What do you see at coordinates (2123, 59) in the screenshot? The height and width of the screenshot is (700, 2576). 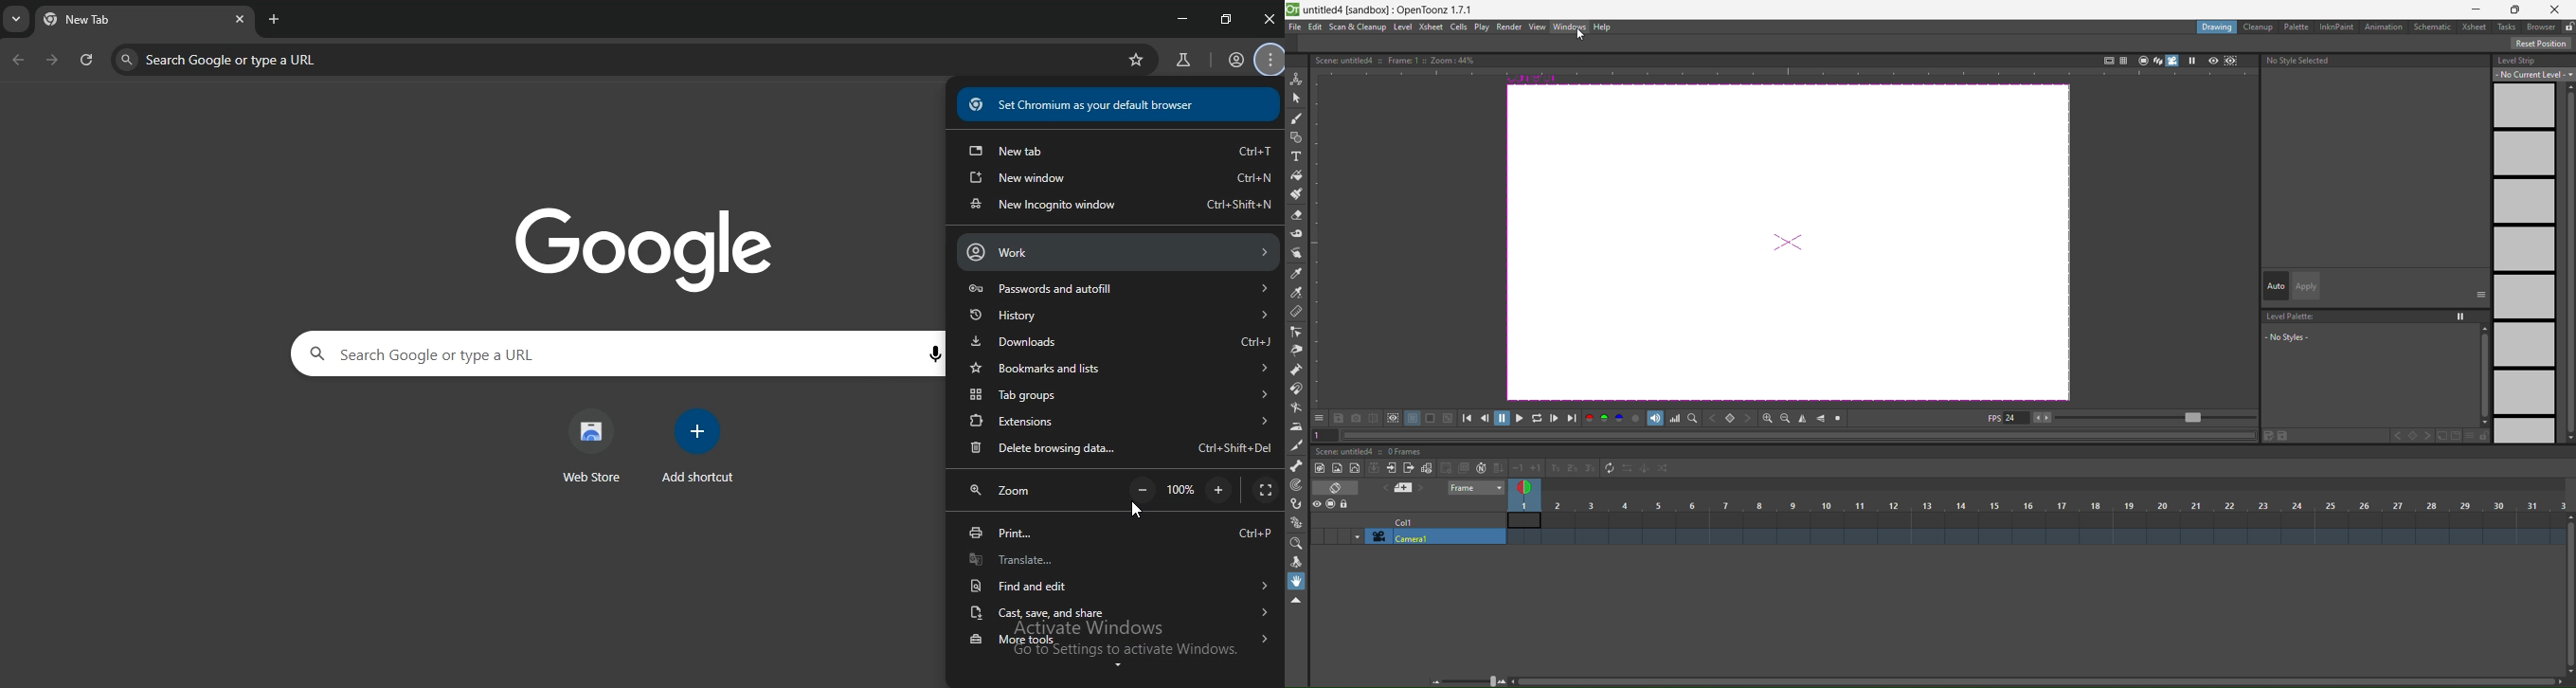 I see `field guide` at bounding box center [2123, 59].